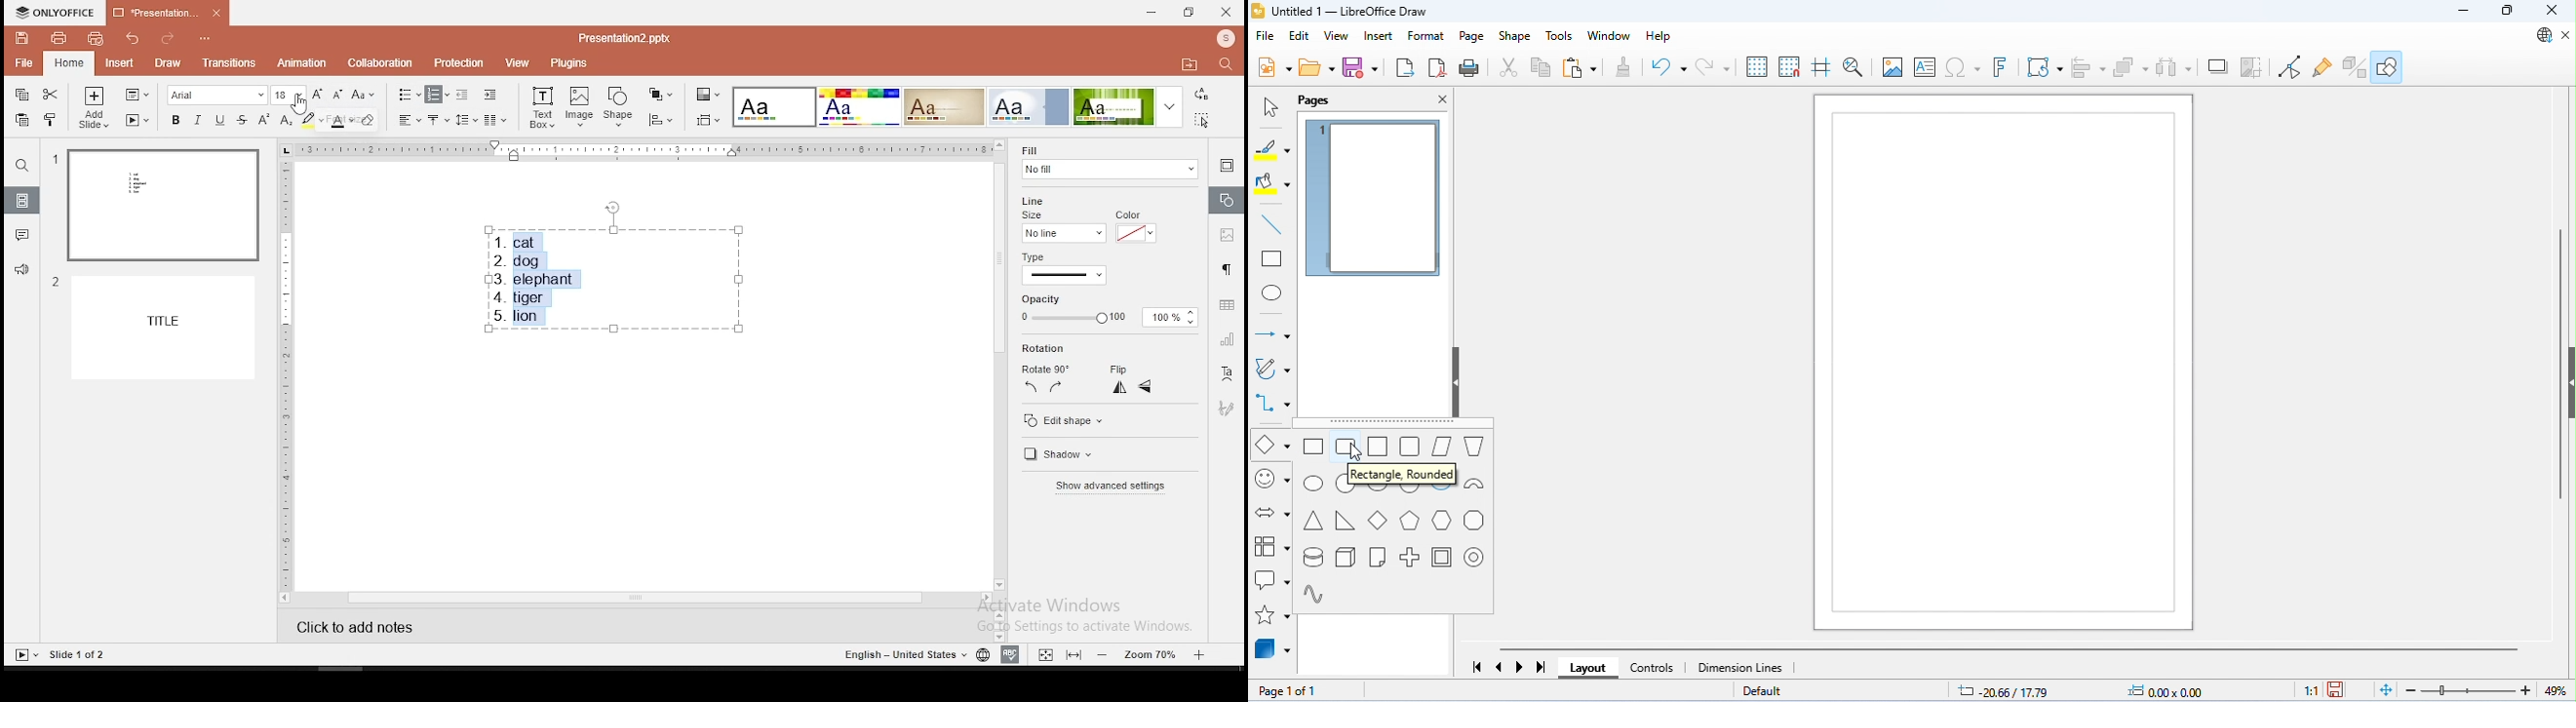 Image resolution: width=2576 pixels, height=728 pixels. Describe the element at coordinates (1031, 106) in the screenshot. I see `theme ` at that location.